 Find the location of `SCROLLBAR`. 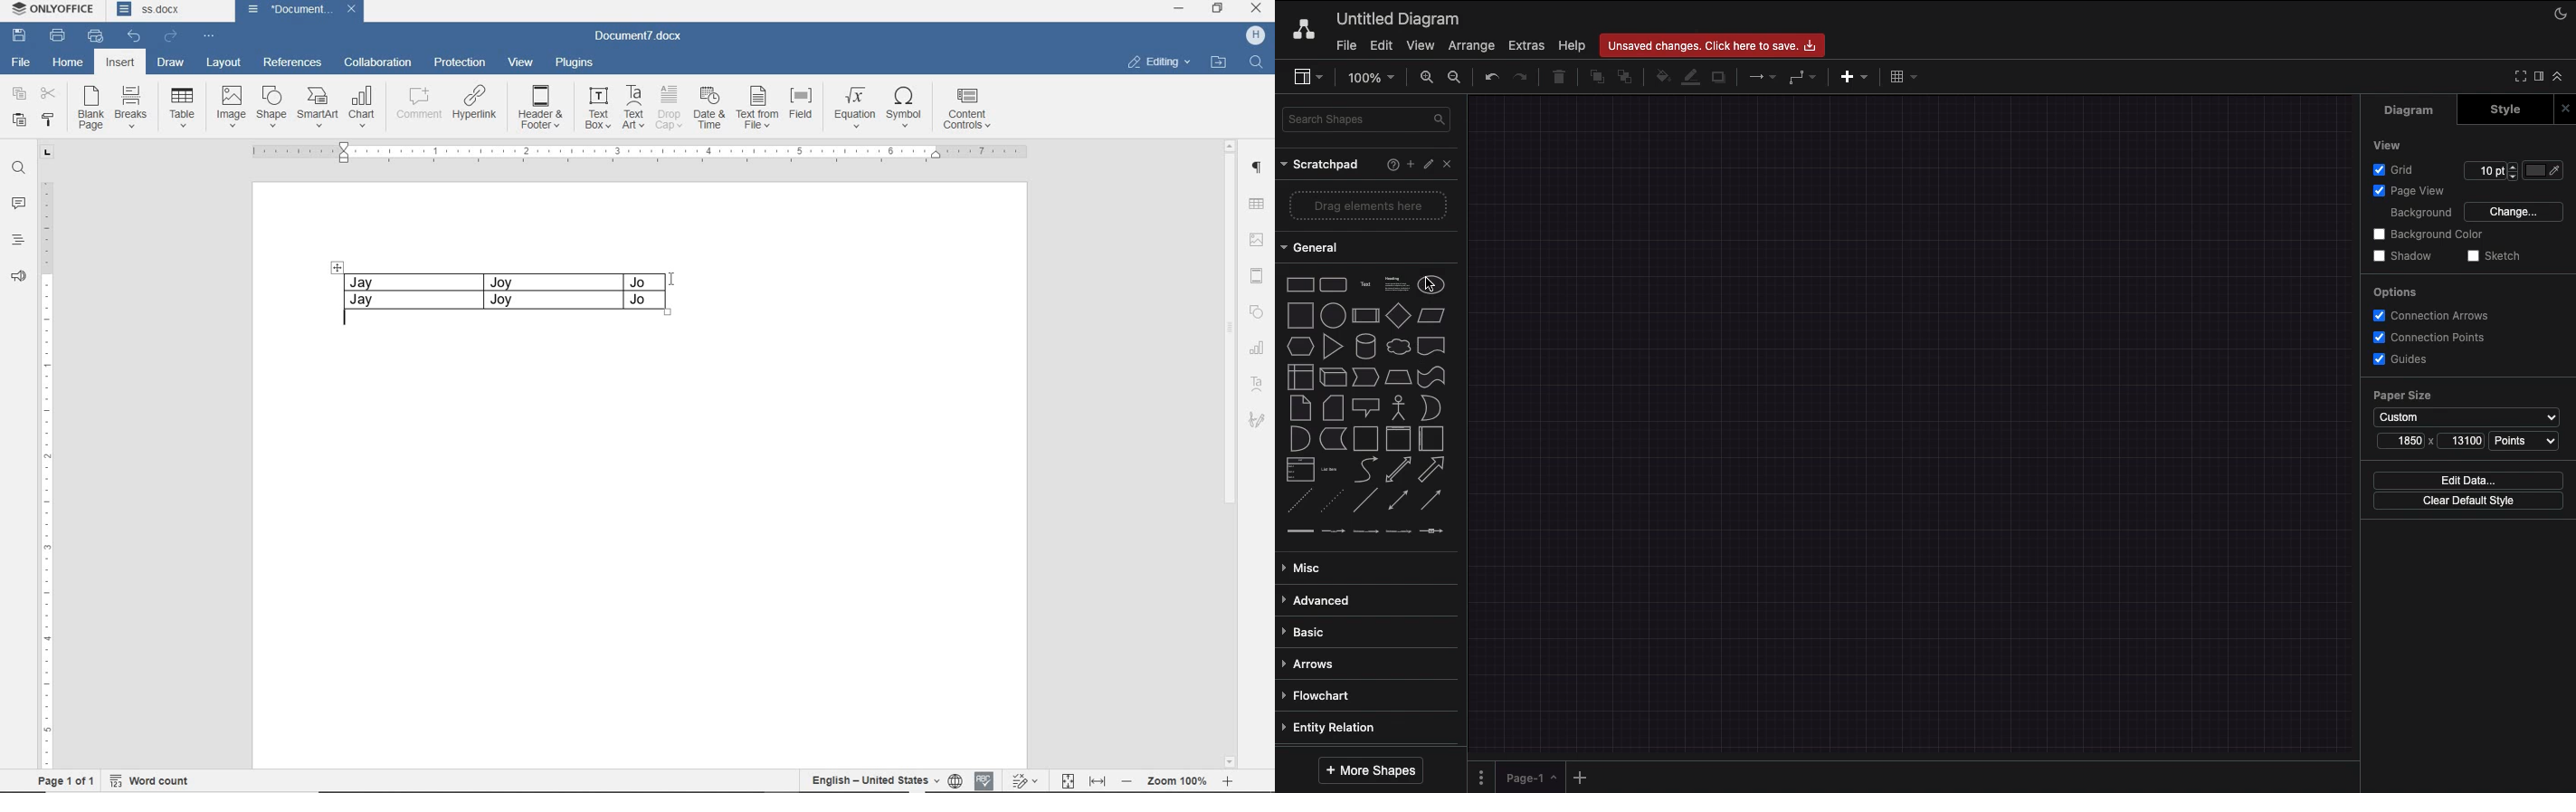

SCROLLBAR is located at coordinates (1229, 453).